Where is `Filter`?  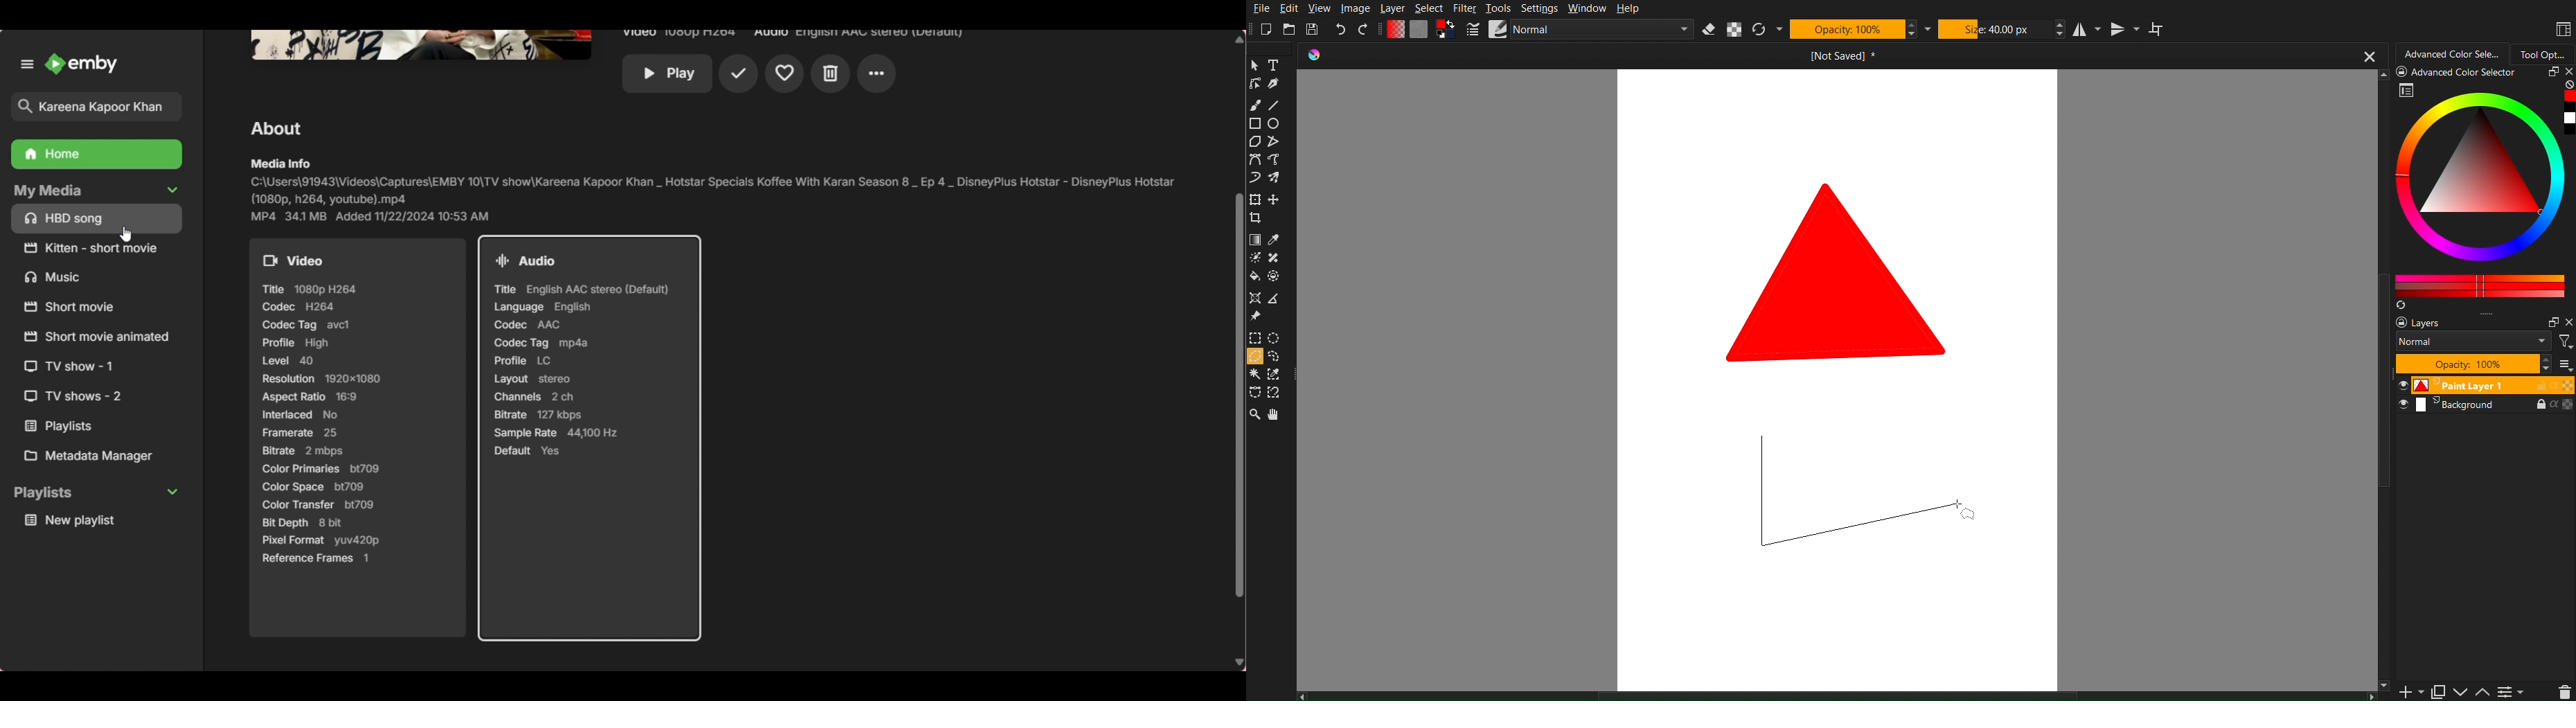
Filter is located at coordinates (1463, 8).